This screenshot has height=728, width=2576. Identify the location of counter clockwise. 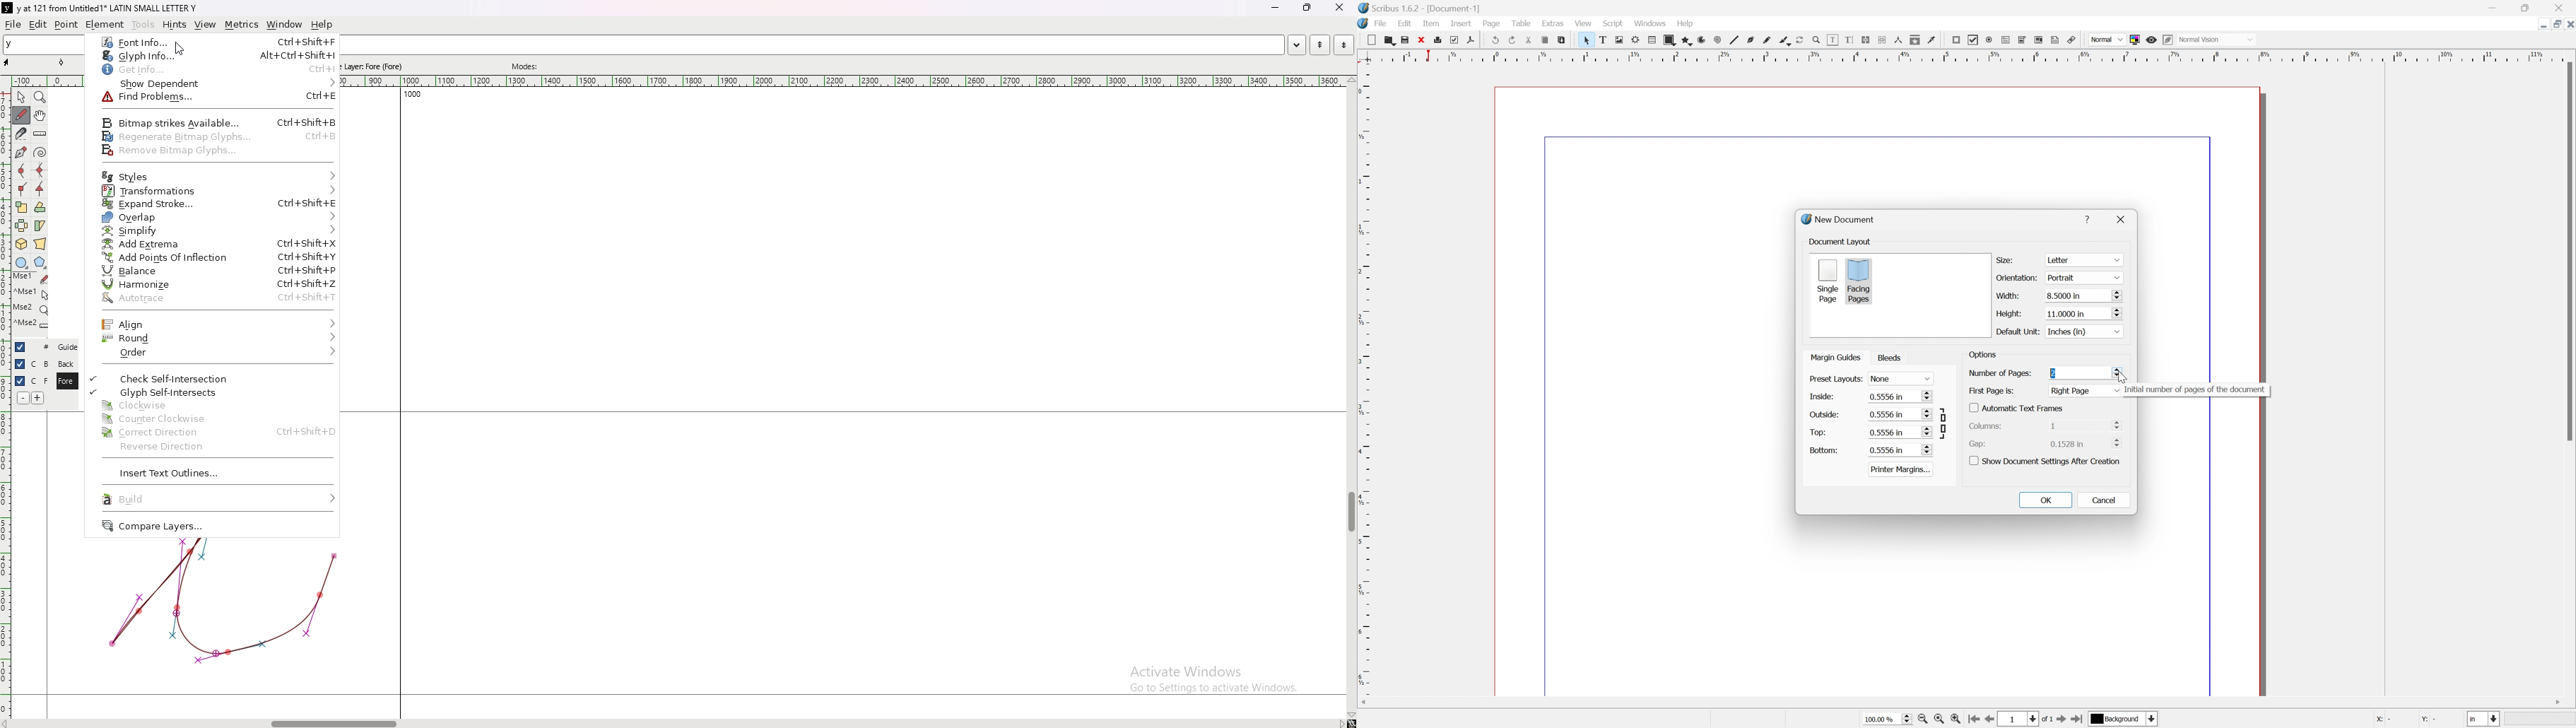
(214, 418).